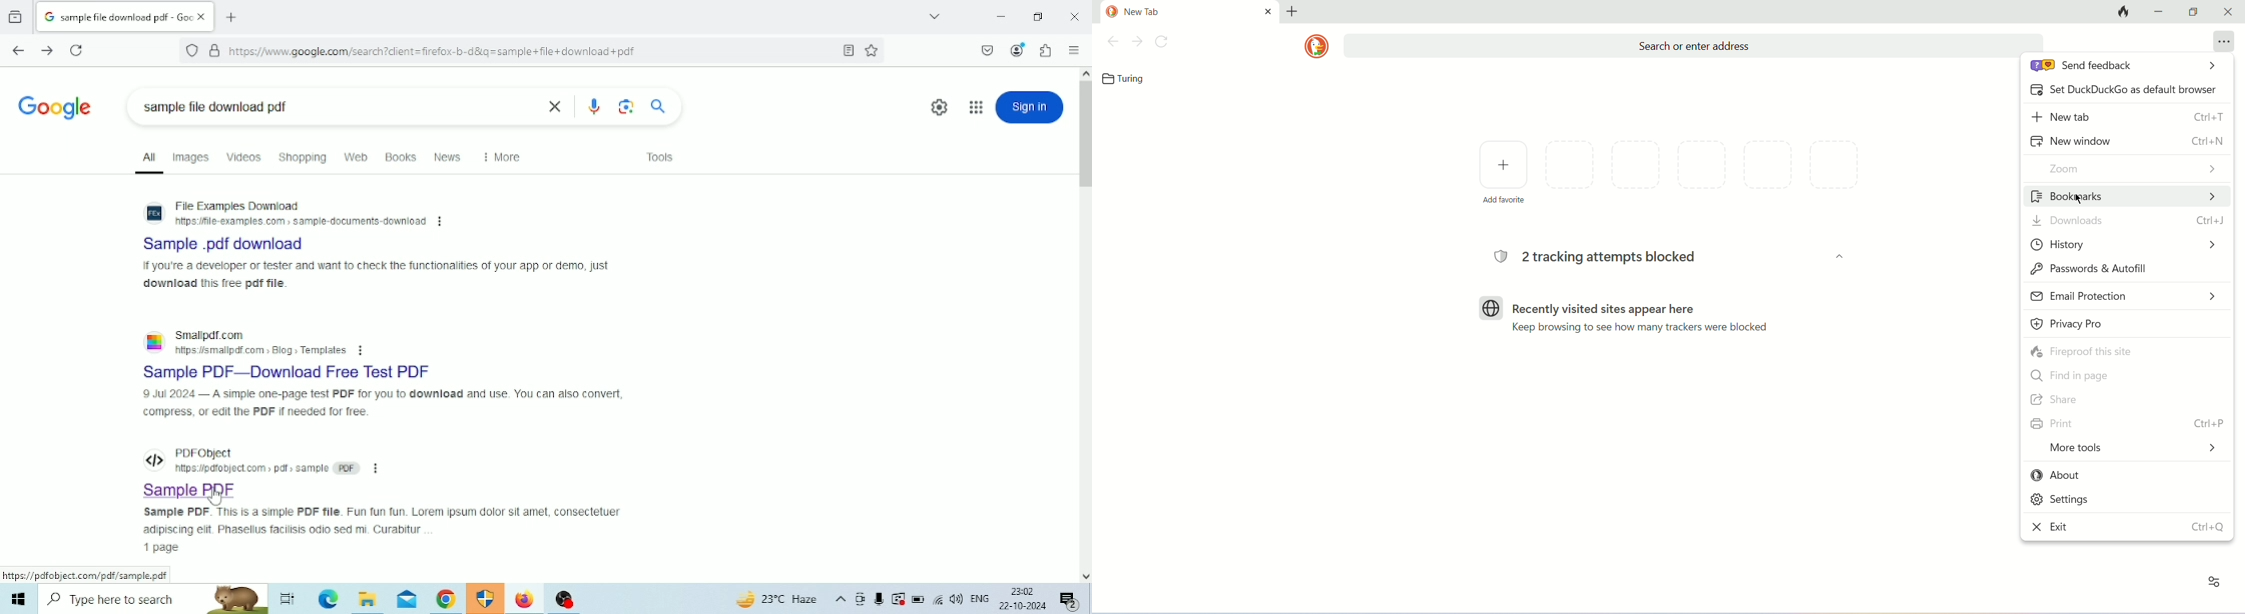 The width and height of the screenshot is (2268, 616). What do you see at coordinates (2128, 169) in the screenshot?
I see `zoom` at bounding box center [2128, 169].